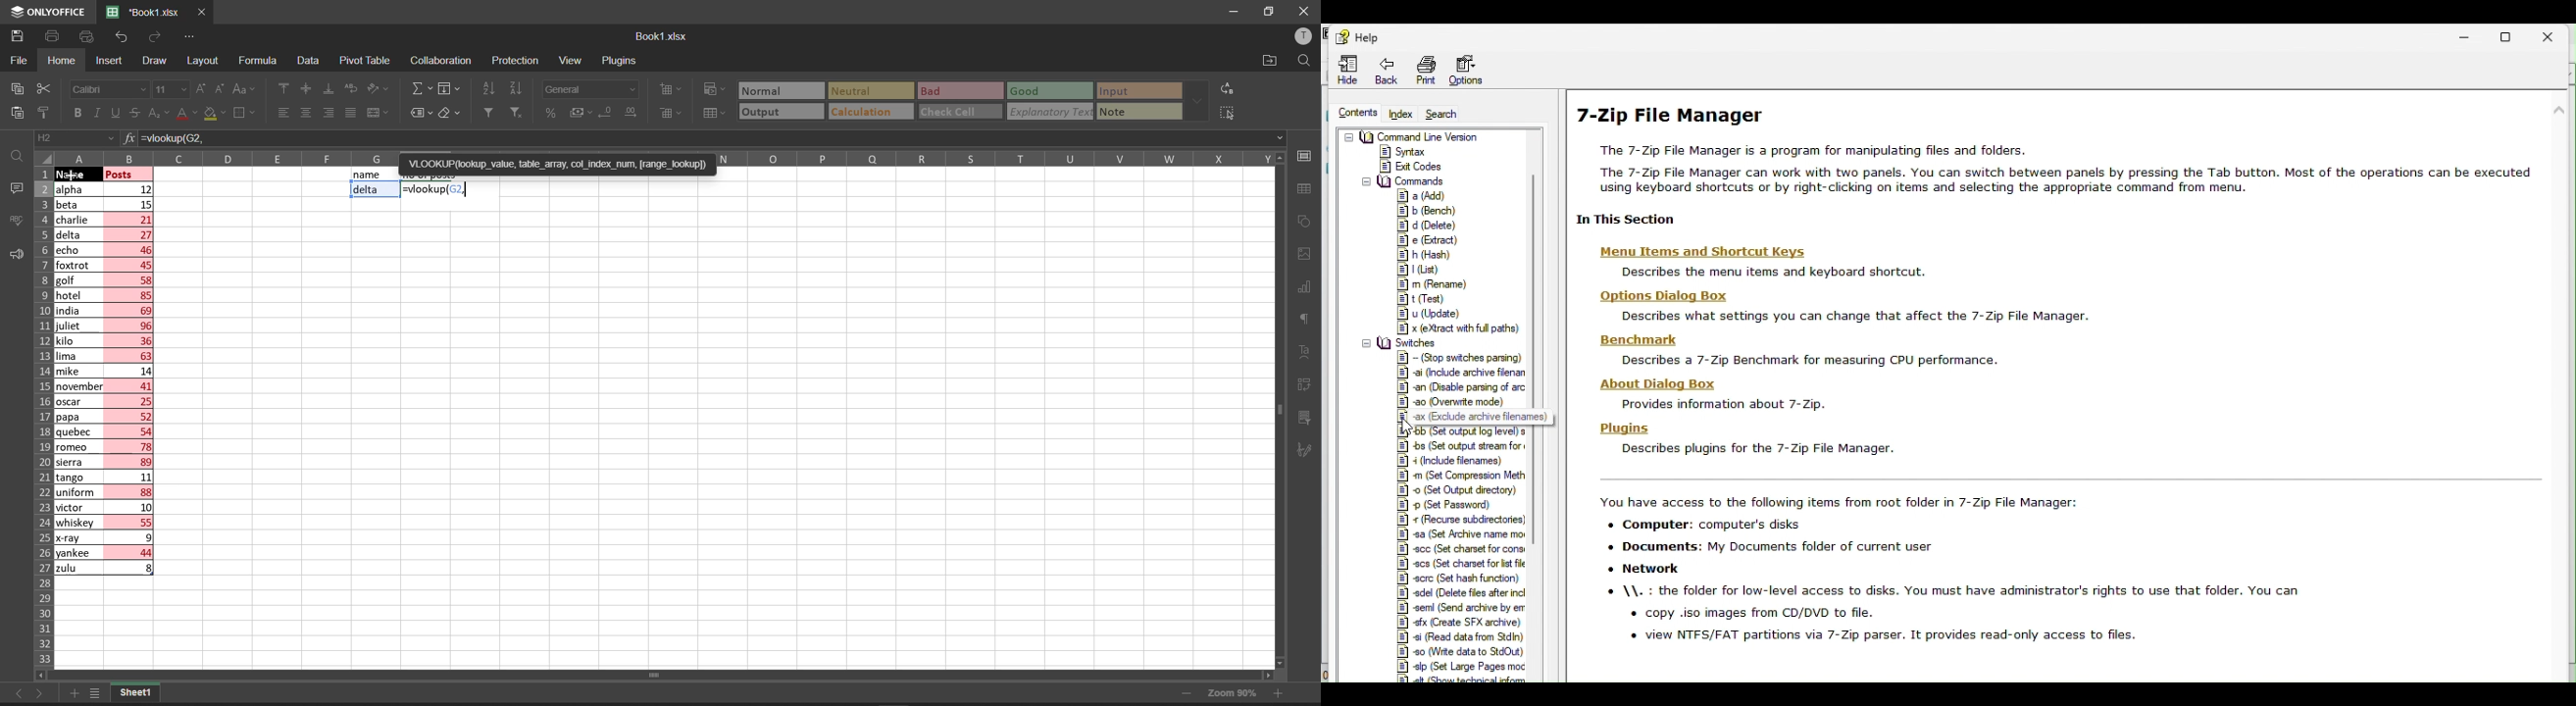  Describe the element at coordinates (305, 89) in the screenshot. I see `align center` at that location.